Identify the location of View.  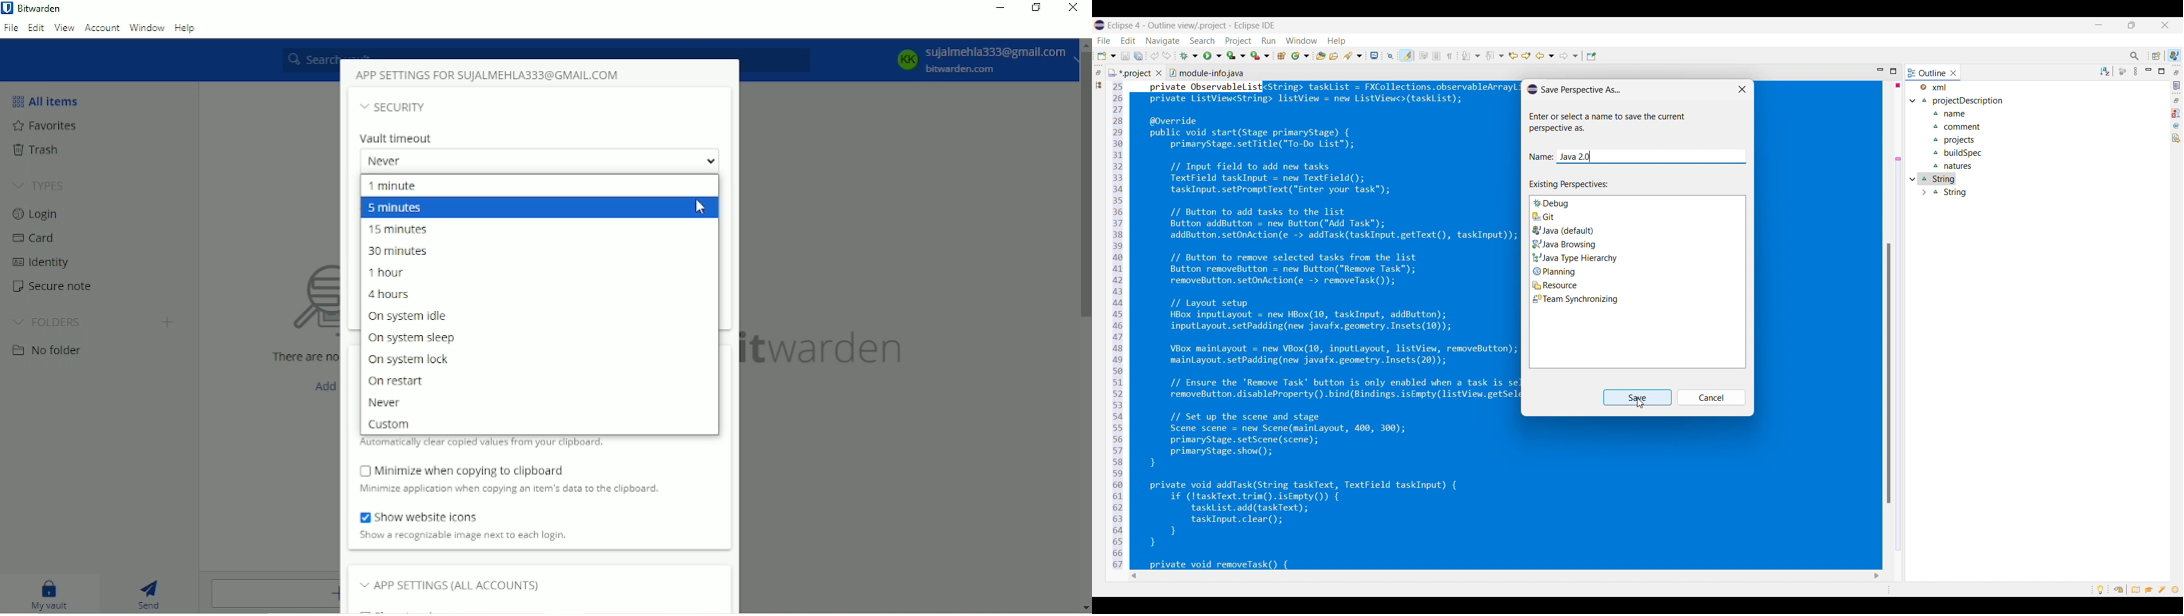
(64, 30).